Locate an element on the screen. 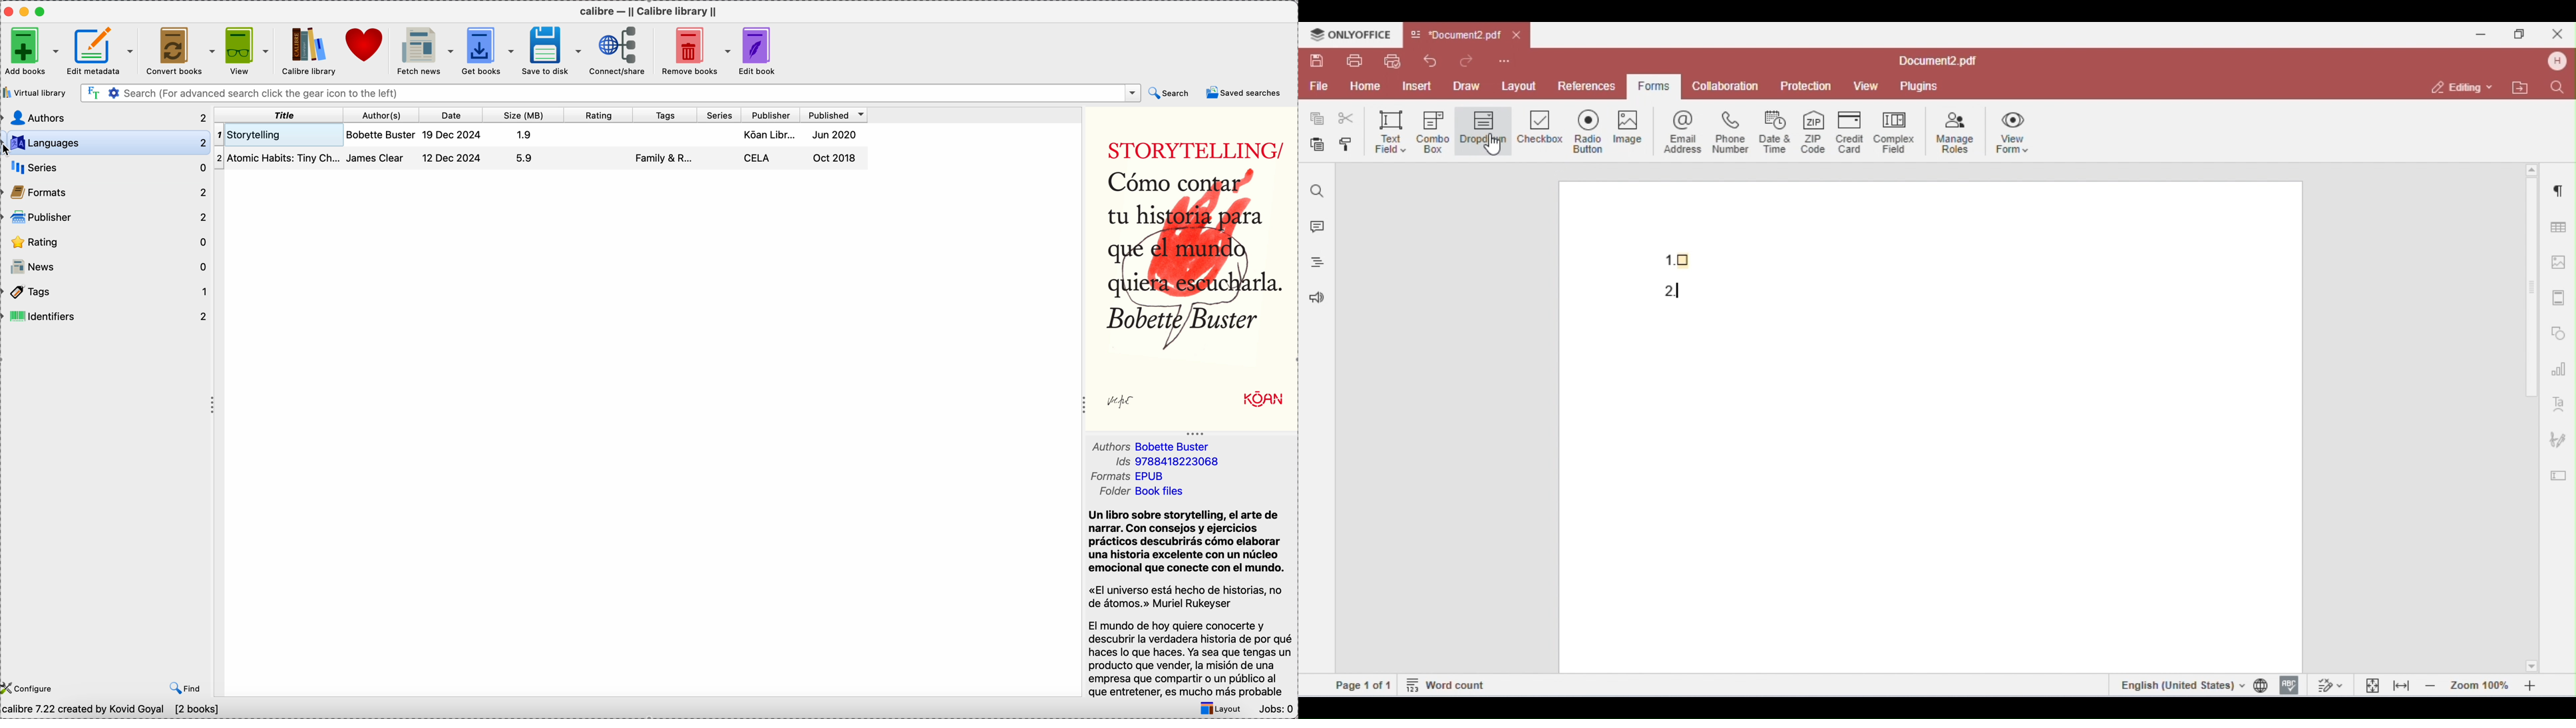 Image resolution: width=2576 pixels, height=728 pixels. Calibre library is located at coordinates (309, 51).